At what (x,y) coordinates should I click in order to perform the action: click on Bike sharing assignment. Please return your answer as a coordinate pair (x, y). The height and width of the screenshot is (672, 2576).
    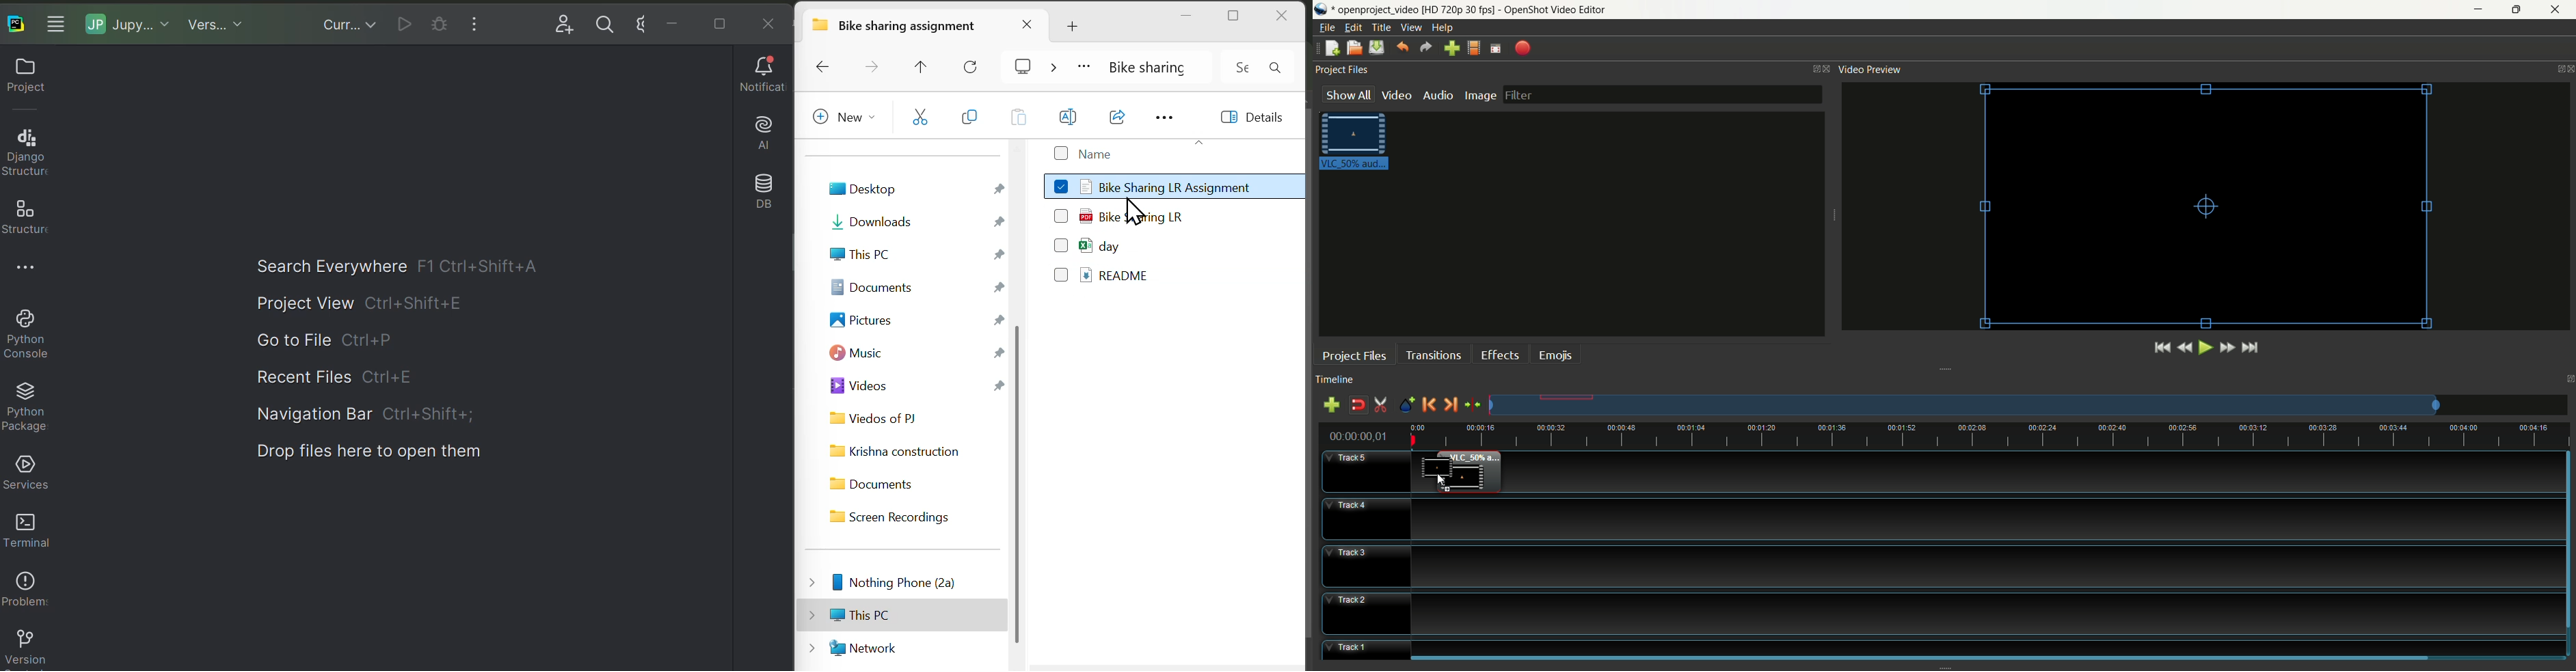
    Looking at the image, I should click on (920, 25).